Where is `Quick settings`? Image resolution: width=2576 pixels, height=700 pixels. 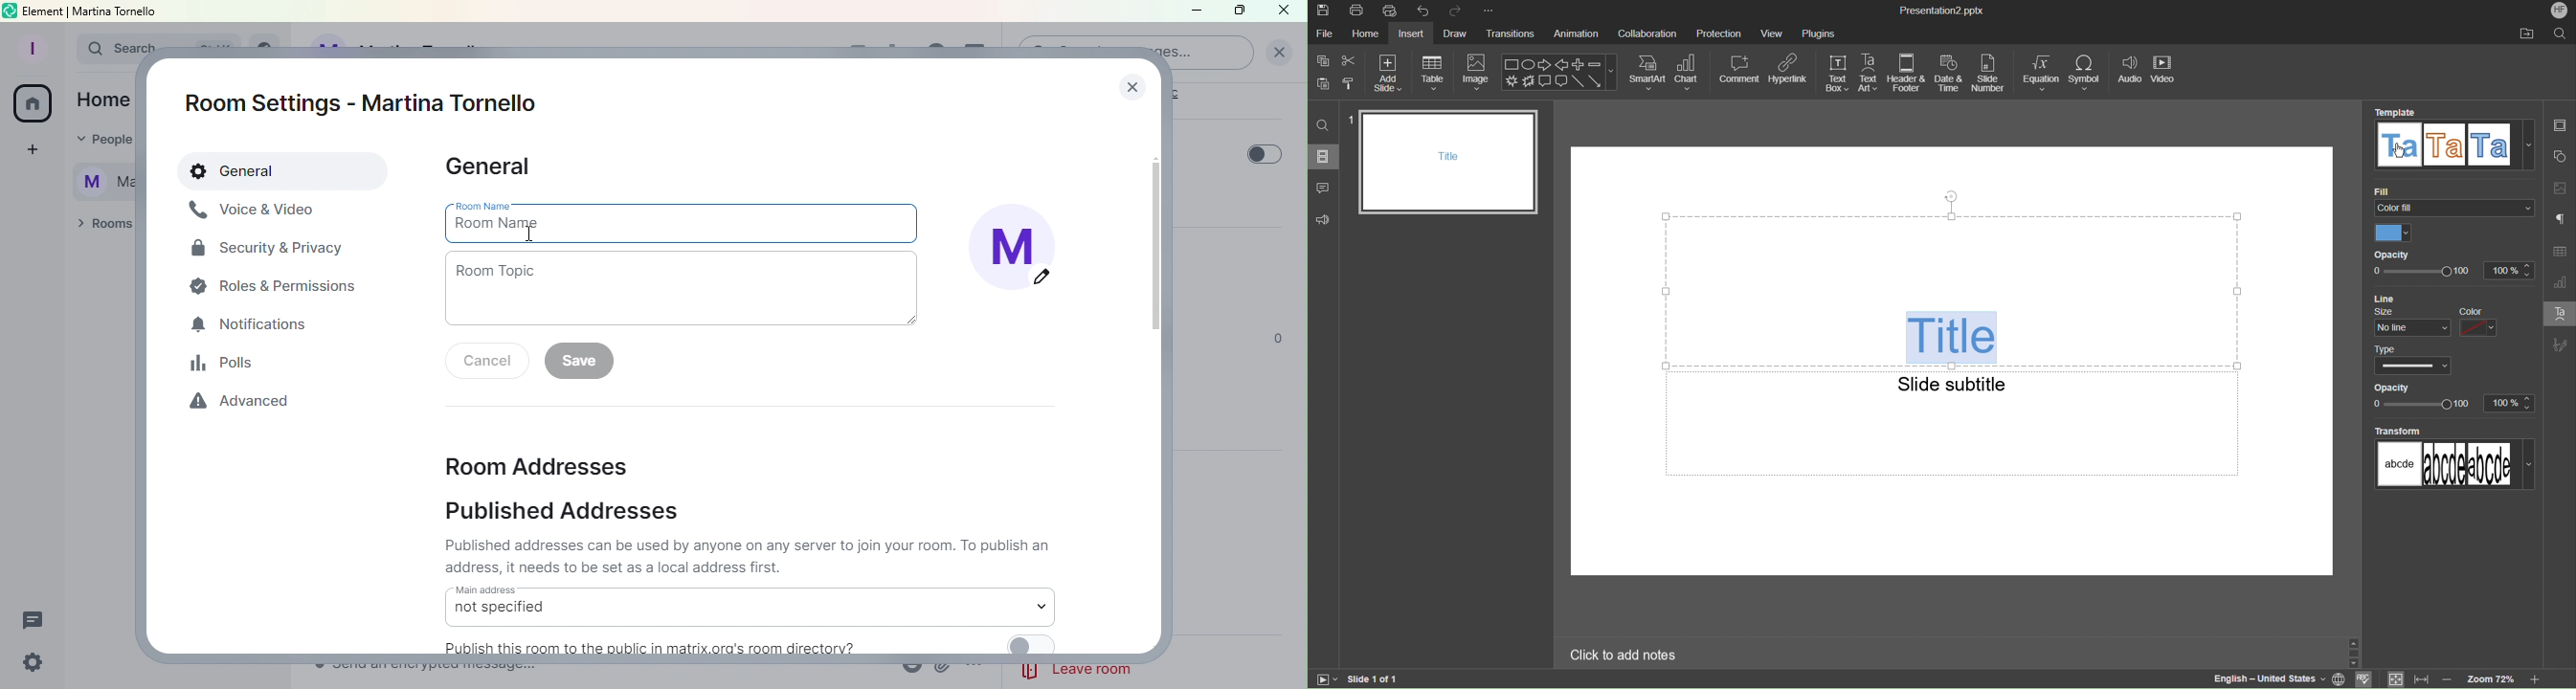
Quick settings is located at coordinates (30, 664).